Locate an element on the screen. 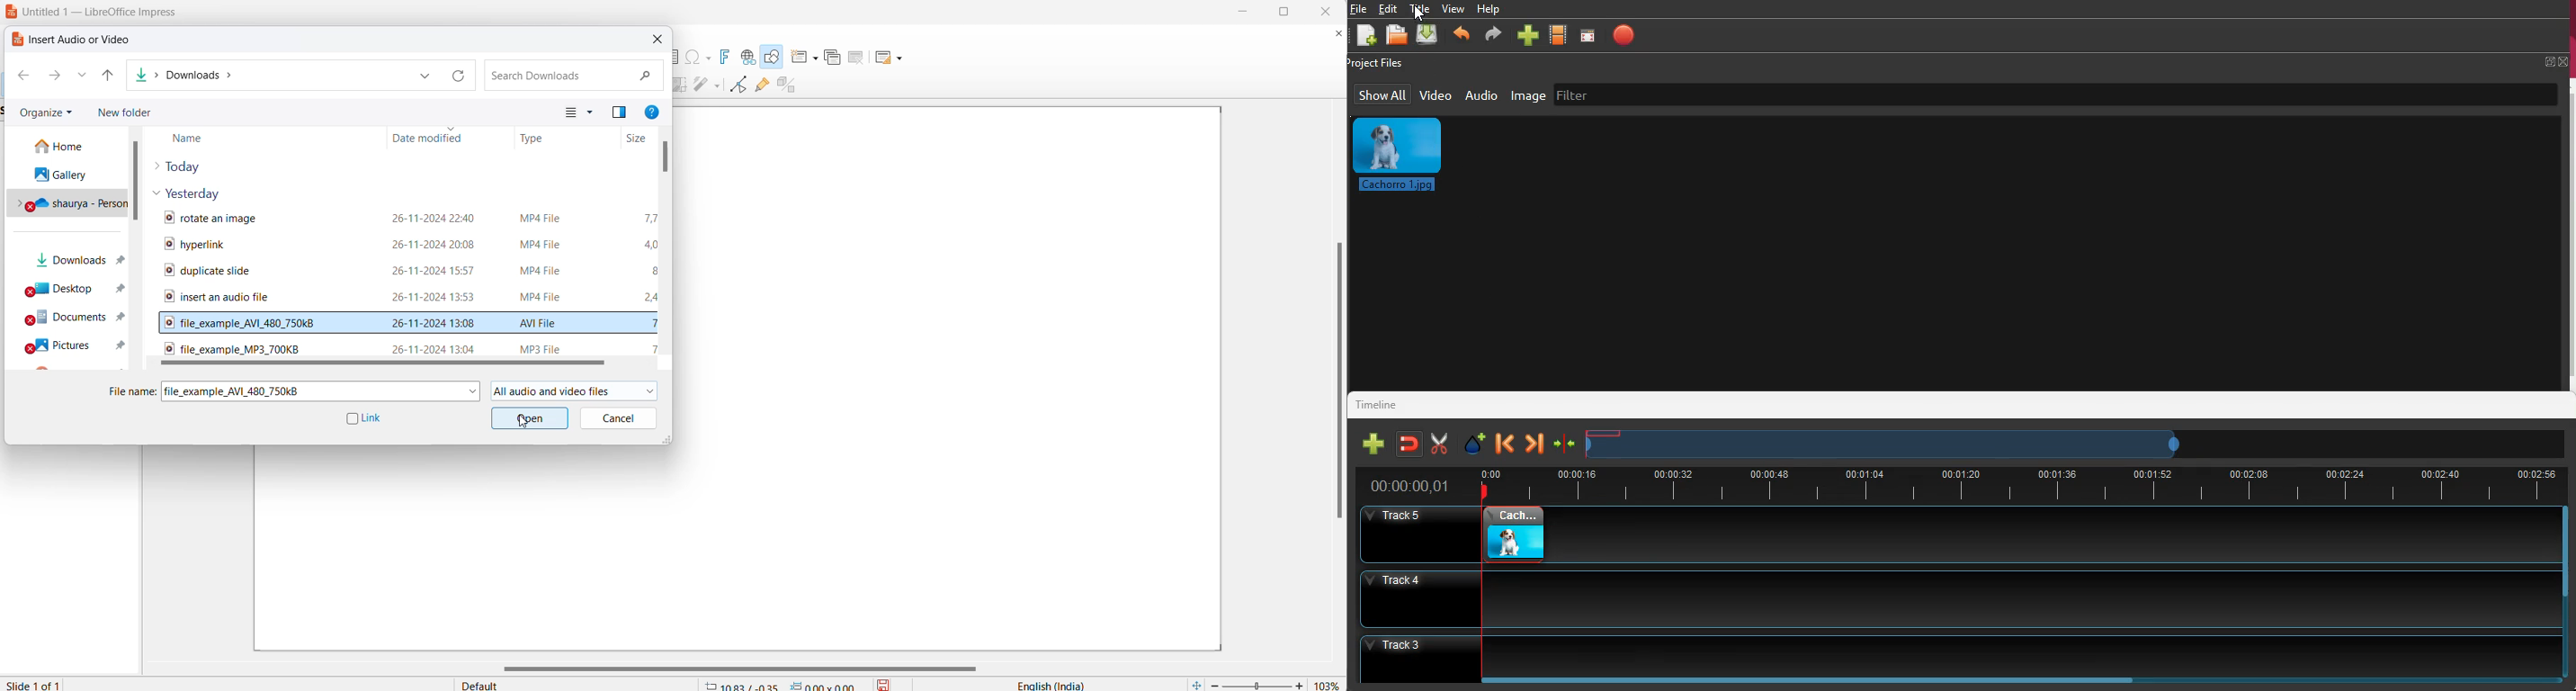 This screenshot has width=2576, height=700. file title is located at coordinates (104, 12).